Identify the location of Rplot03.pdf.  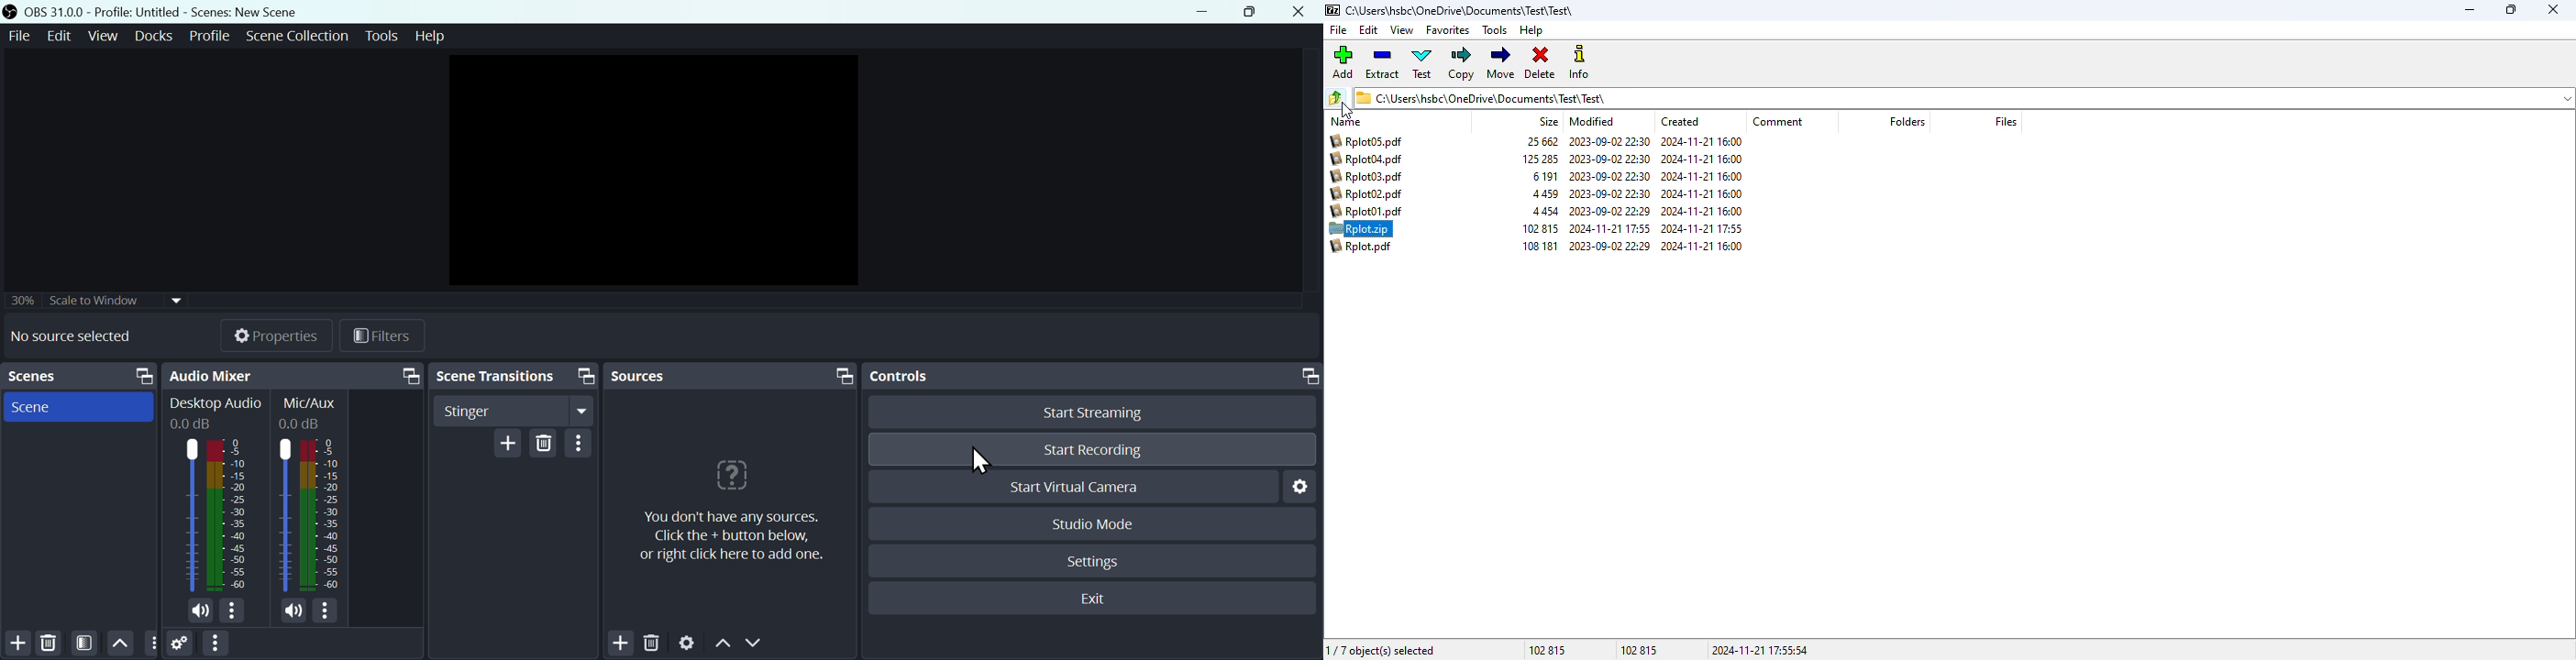
(1365, 176).